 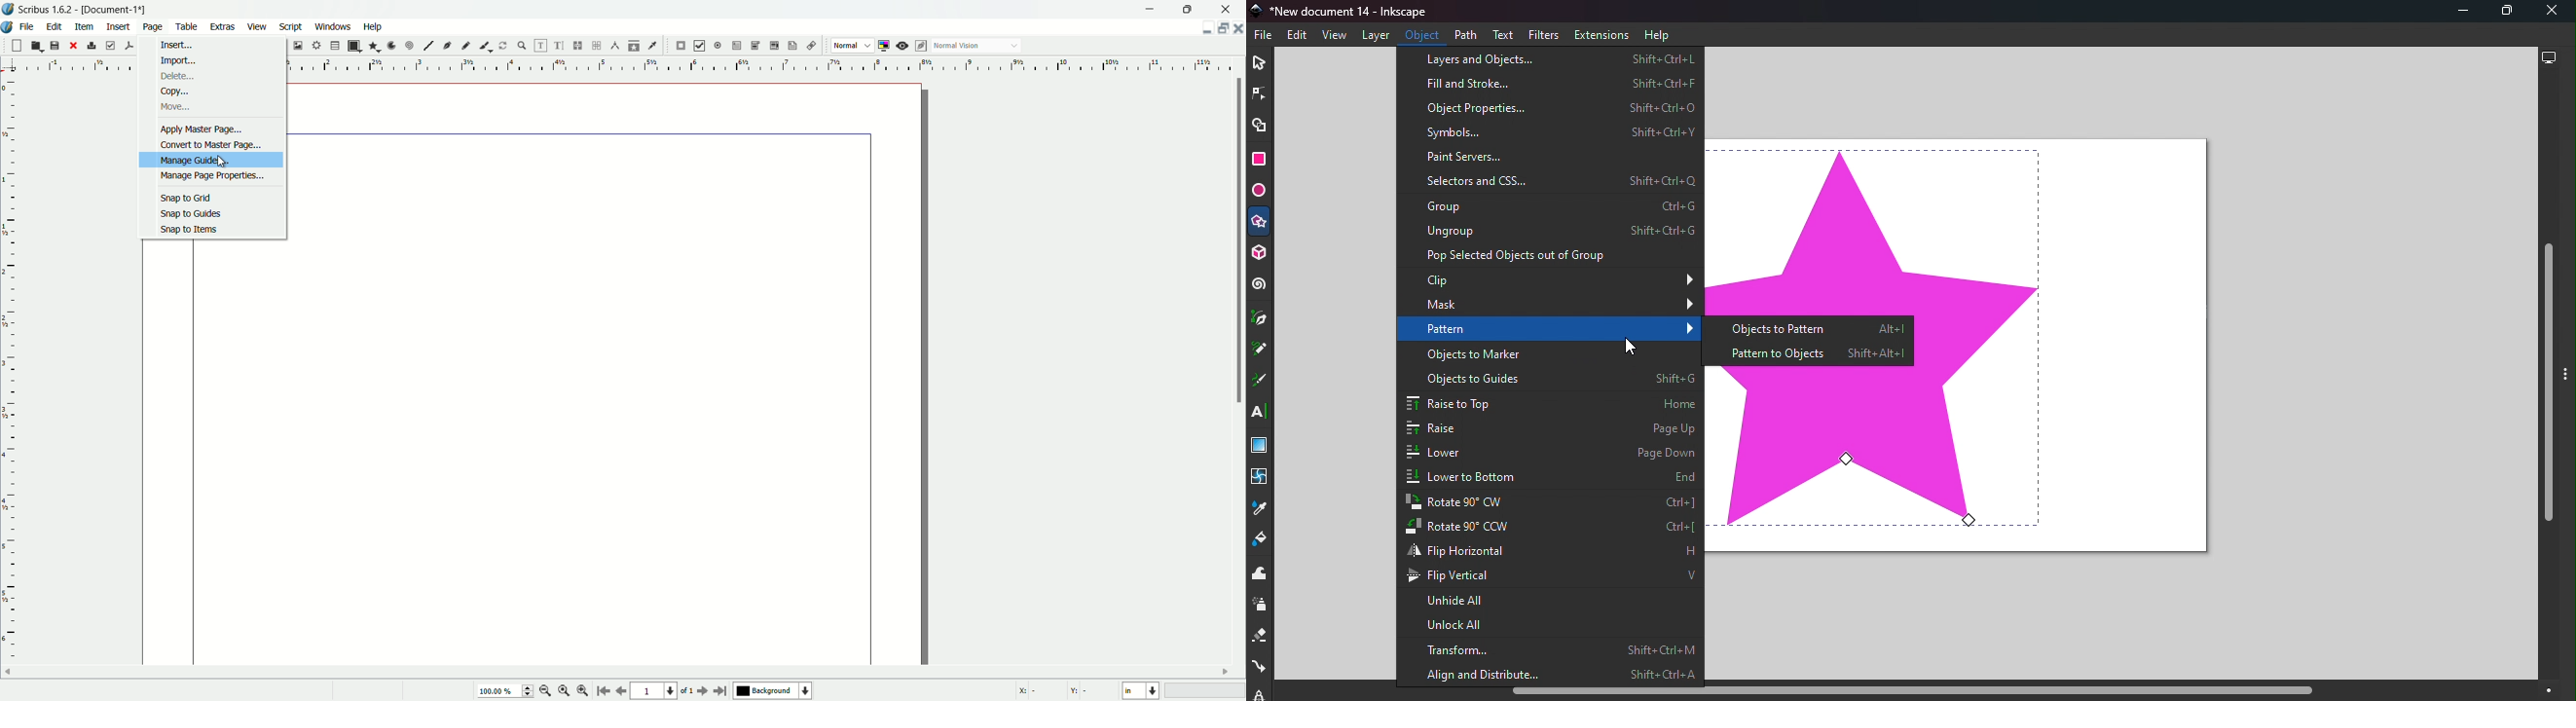 I want to click on Objects to guide, so click(x=1555, y=381).